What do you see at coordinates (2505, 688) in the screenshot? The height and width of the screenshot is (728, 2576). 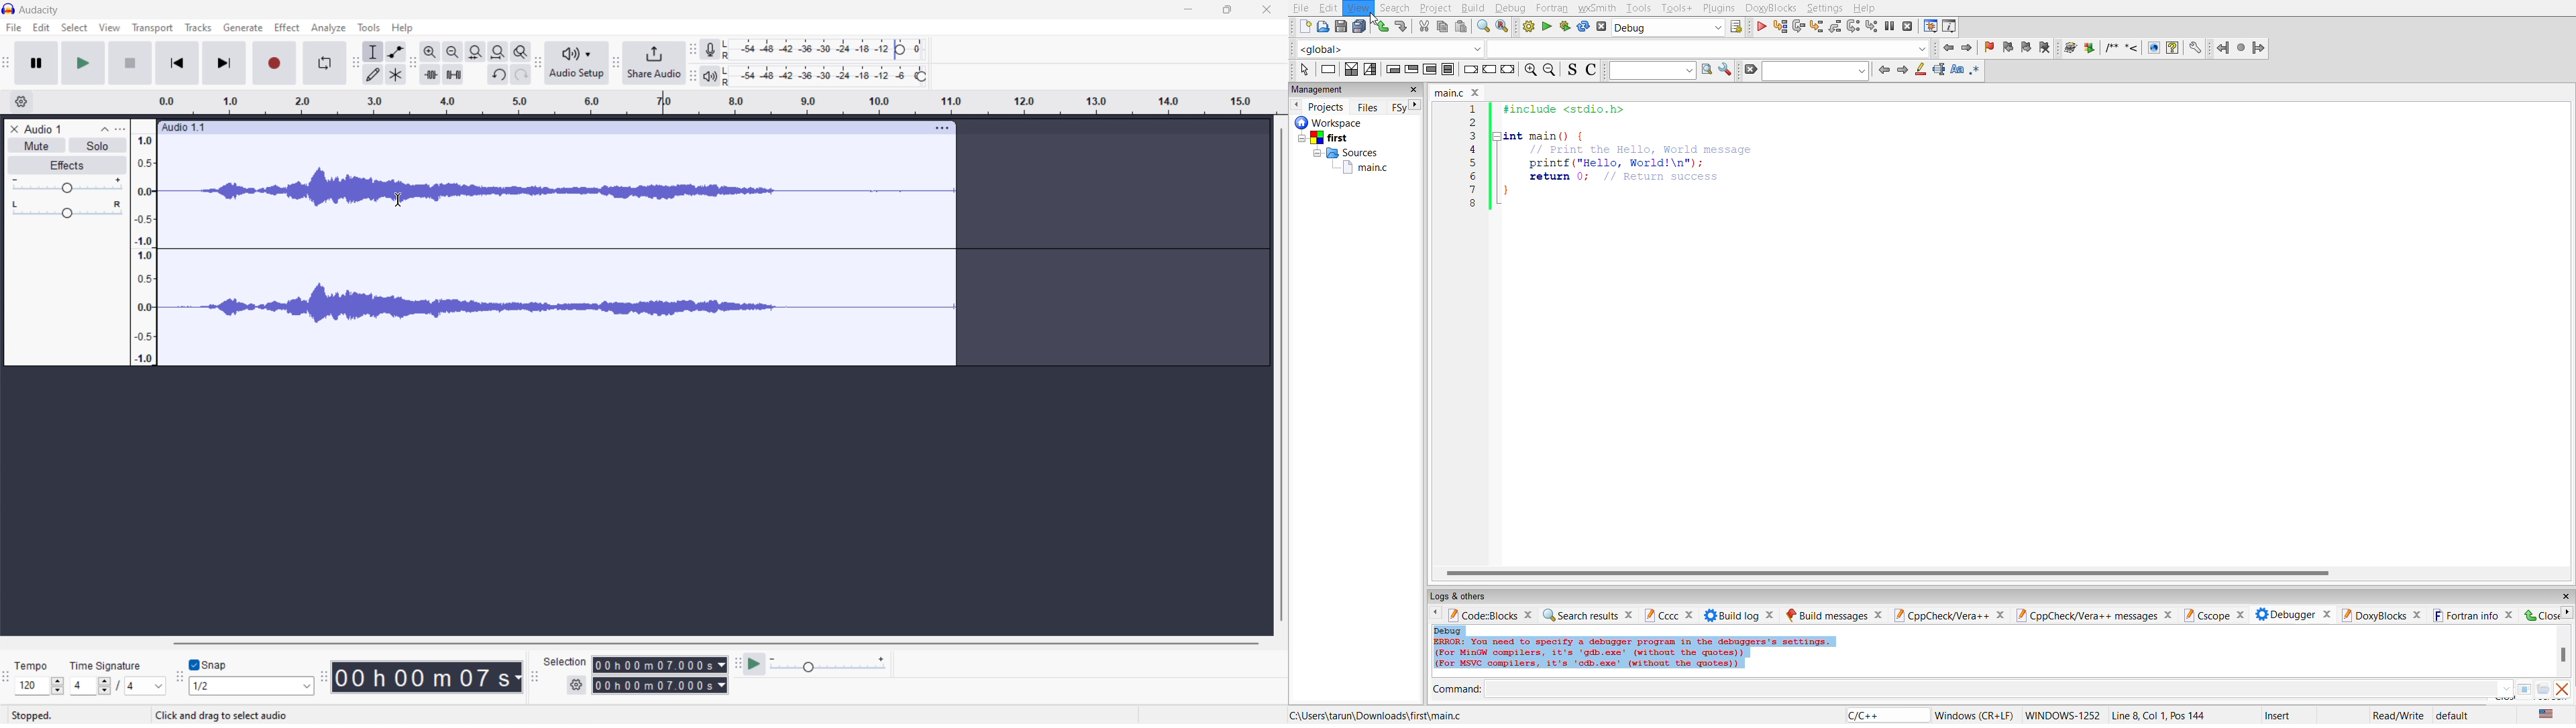 I see `dropdown` at bounding box center [2505, 688].